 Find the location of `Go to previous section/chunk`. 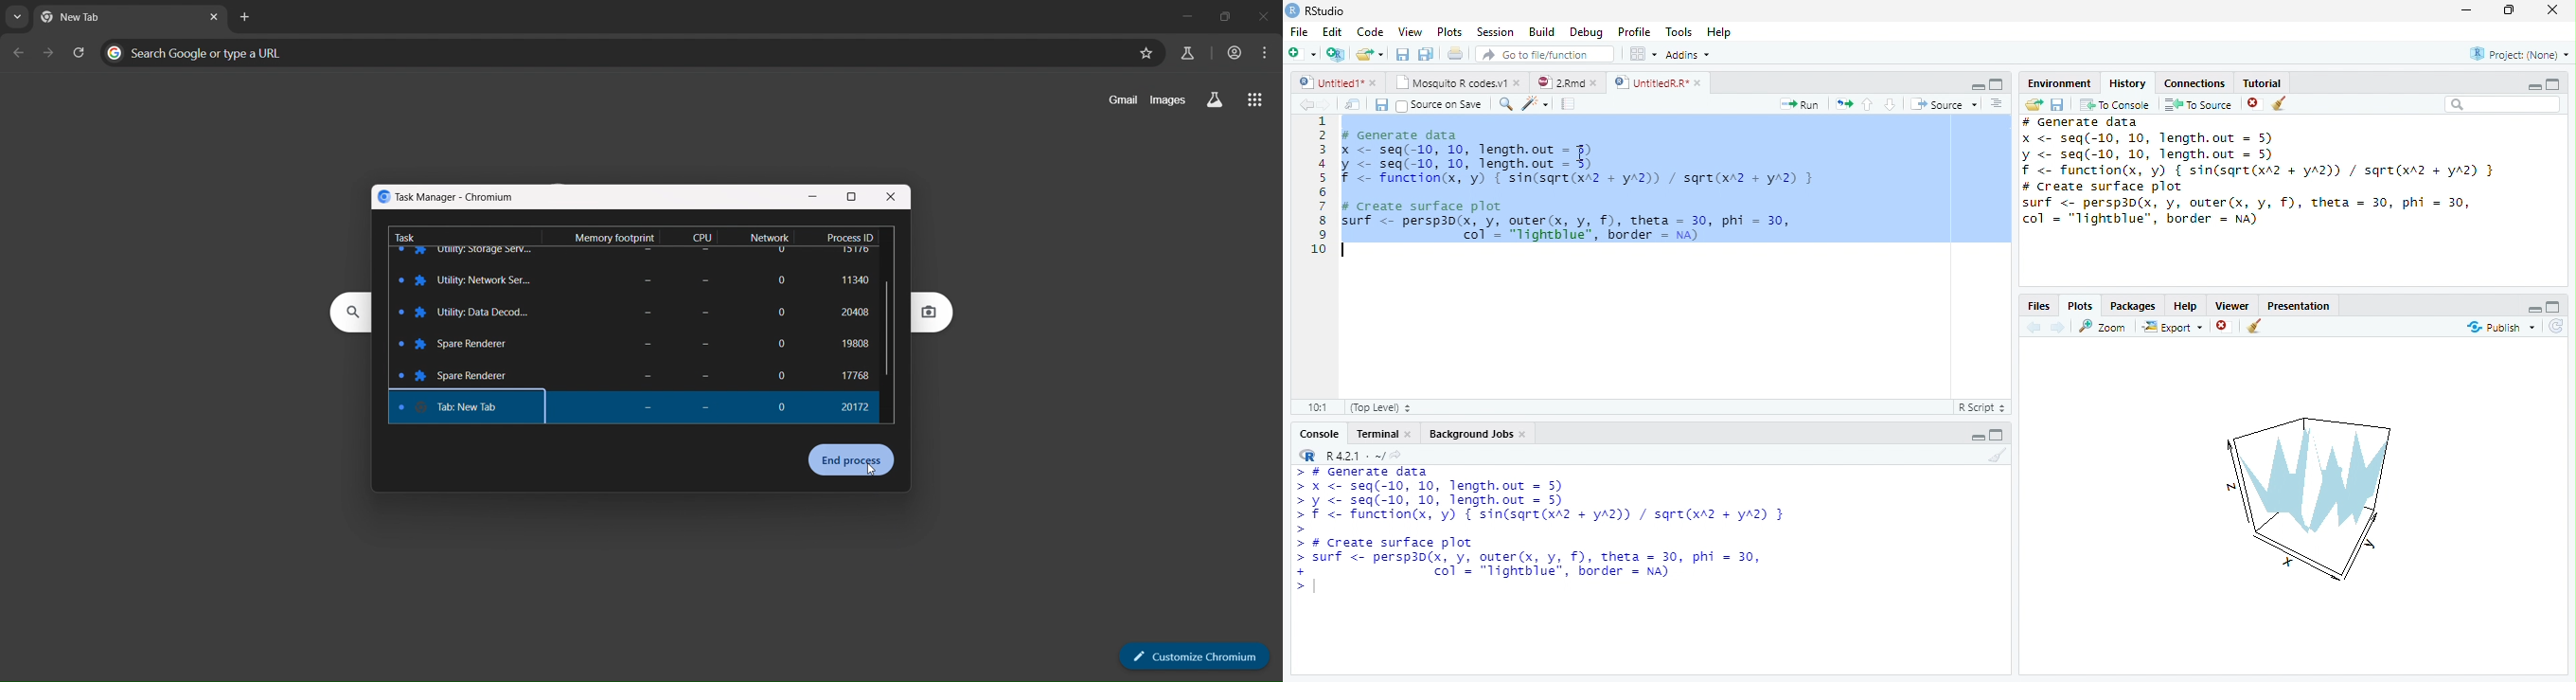

Go to previous section/chunk is located at coordinates (1867, 104).